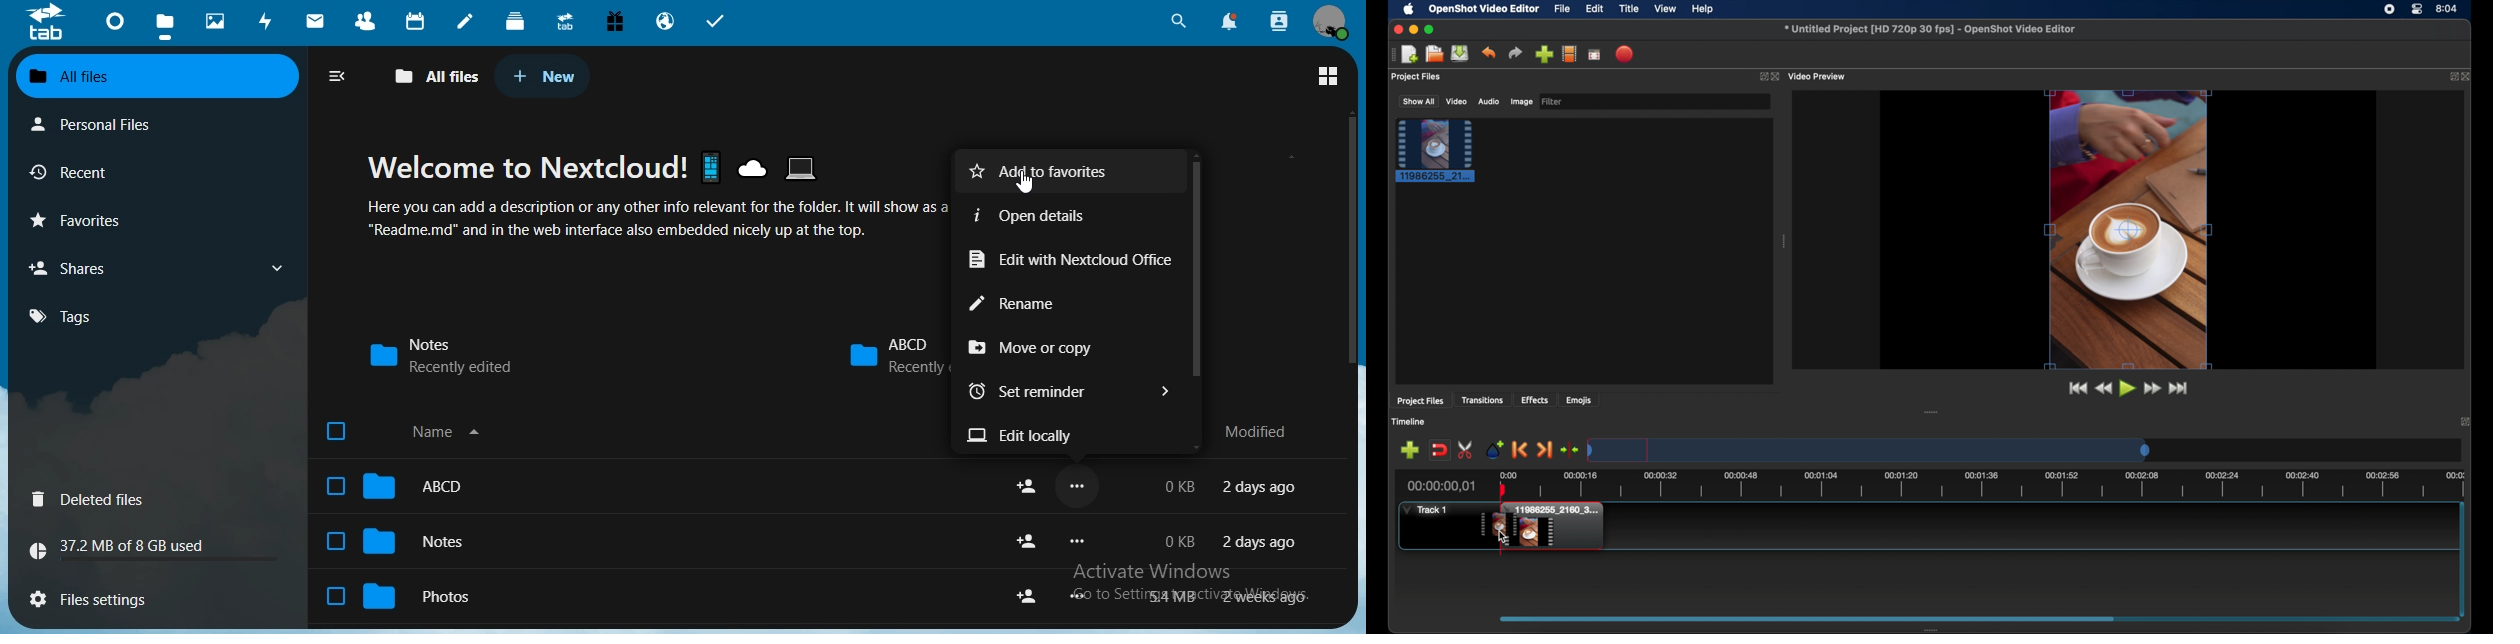  Describe the element at coordinates (1439, 449) in the screenshot. I see `disable  snapping` at that location.